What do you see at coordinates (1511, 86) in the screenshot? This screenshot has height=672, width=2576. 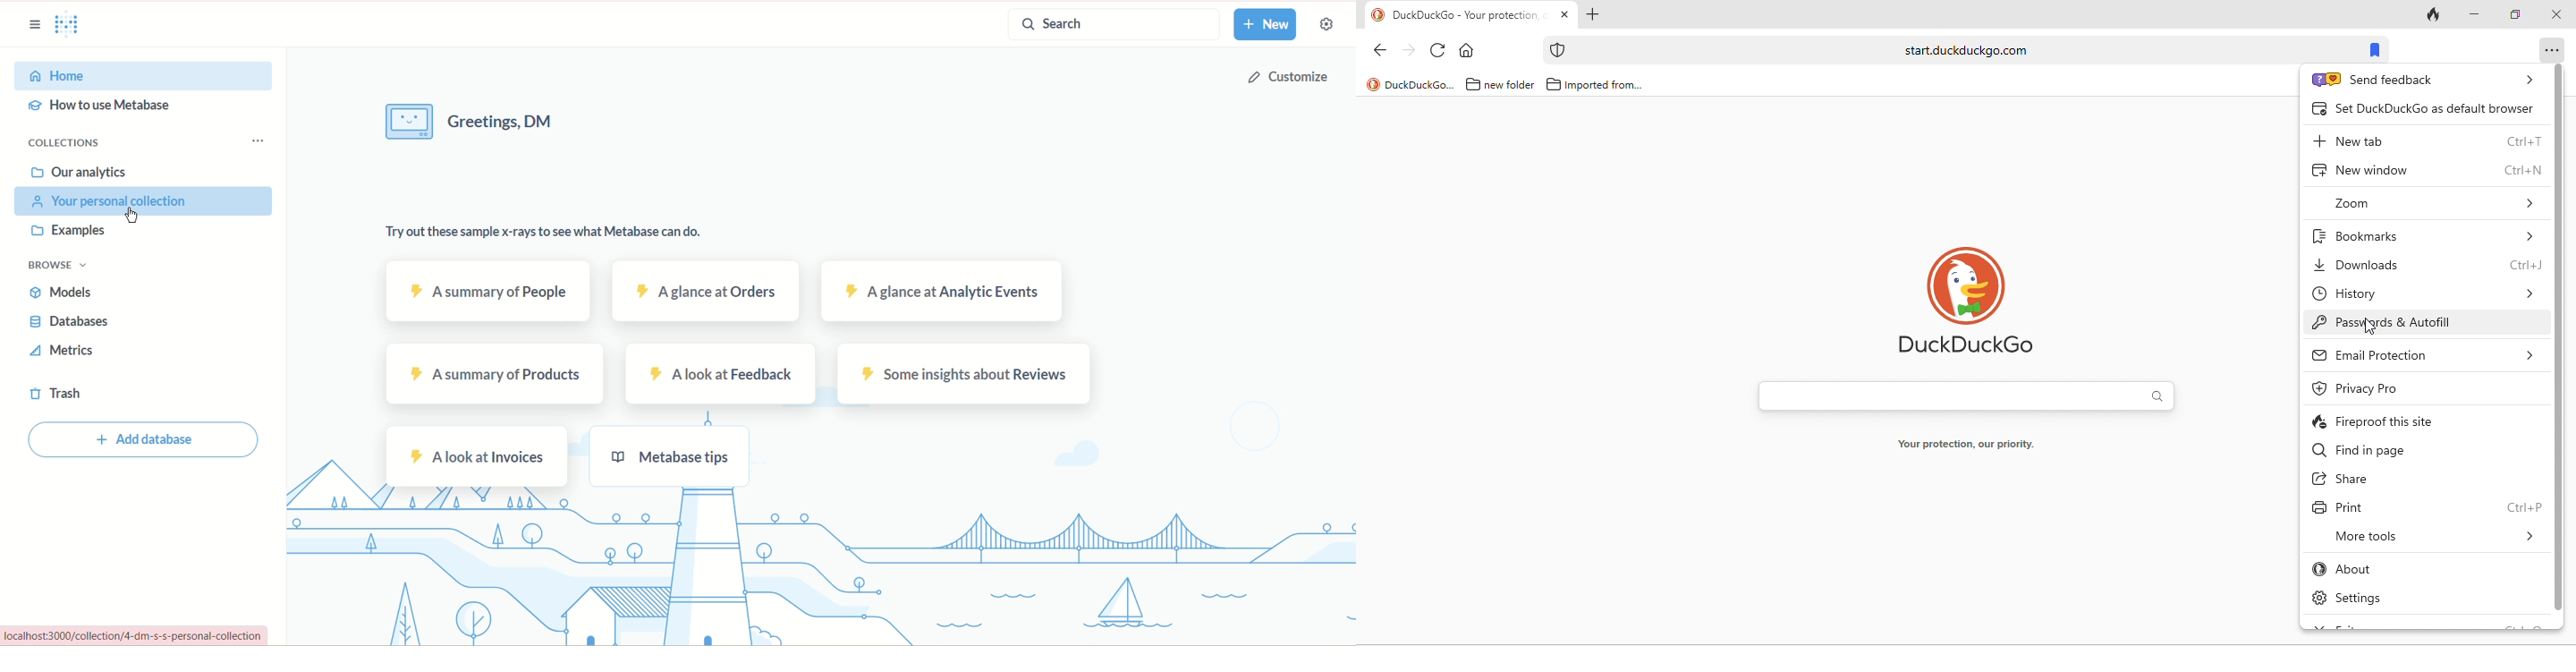 I see `new folder` at bounding box center [1511, 86].